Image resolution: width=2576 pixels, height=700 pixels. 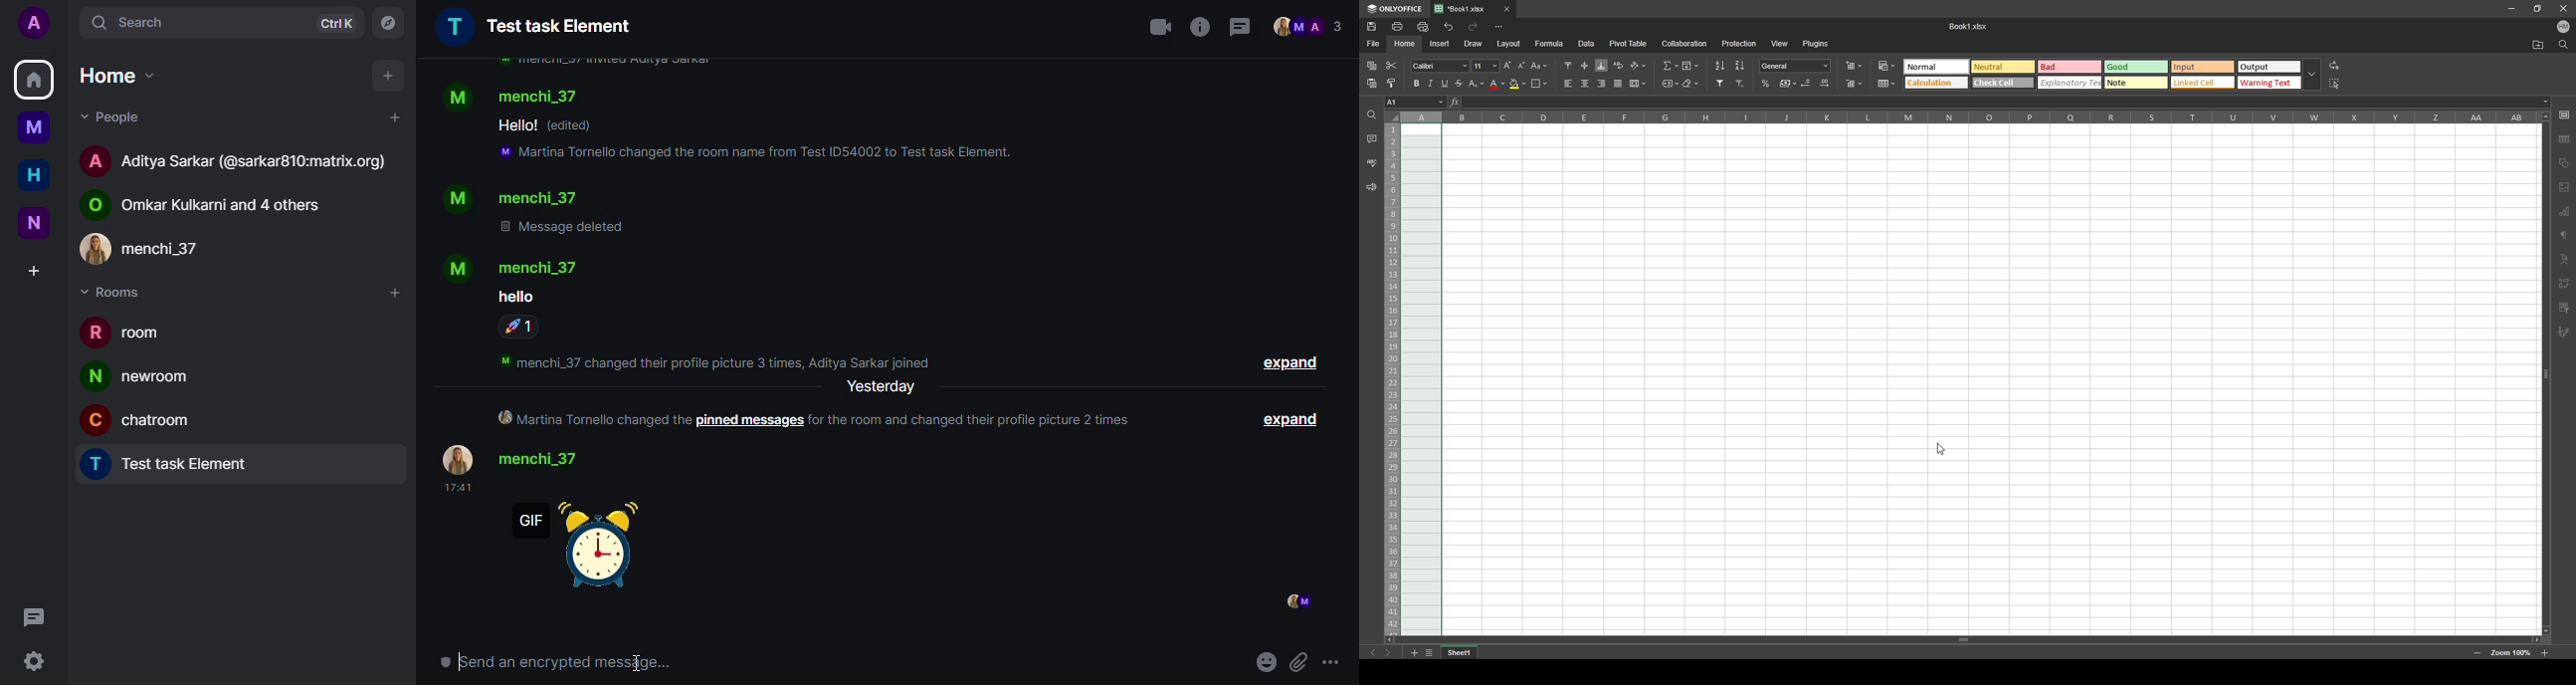 What do you see at coordinates (590, 419) in the screenshot?
I see `Martina tornello changed` at bounding box center [590, 419].